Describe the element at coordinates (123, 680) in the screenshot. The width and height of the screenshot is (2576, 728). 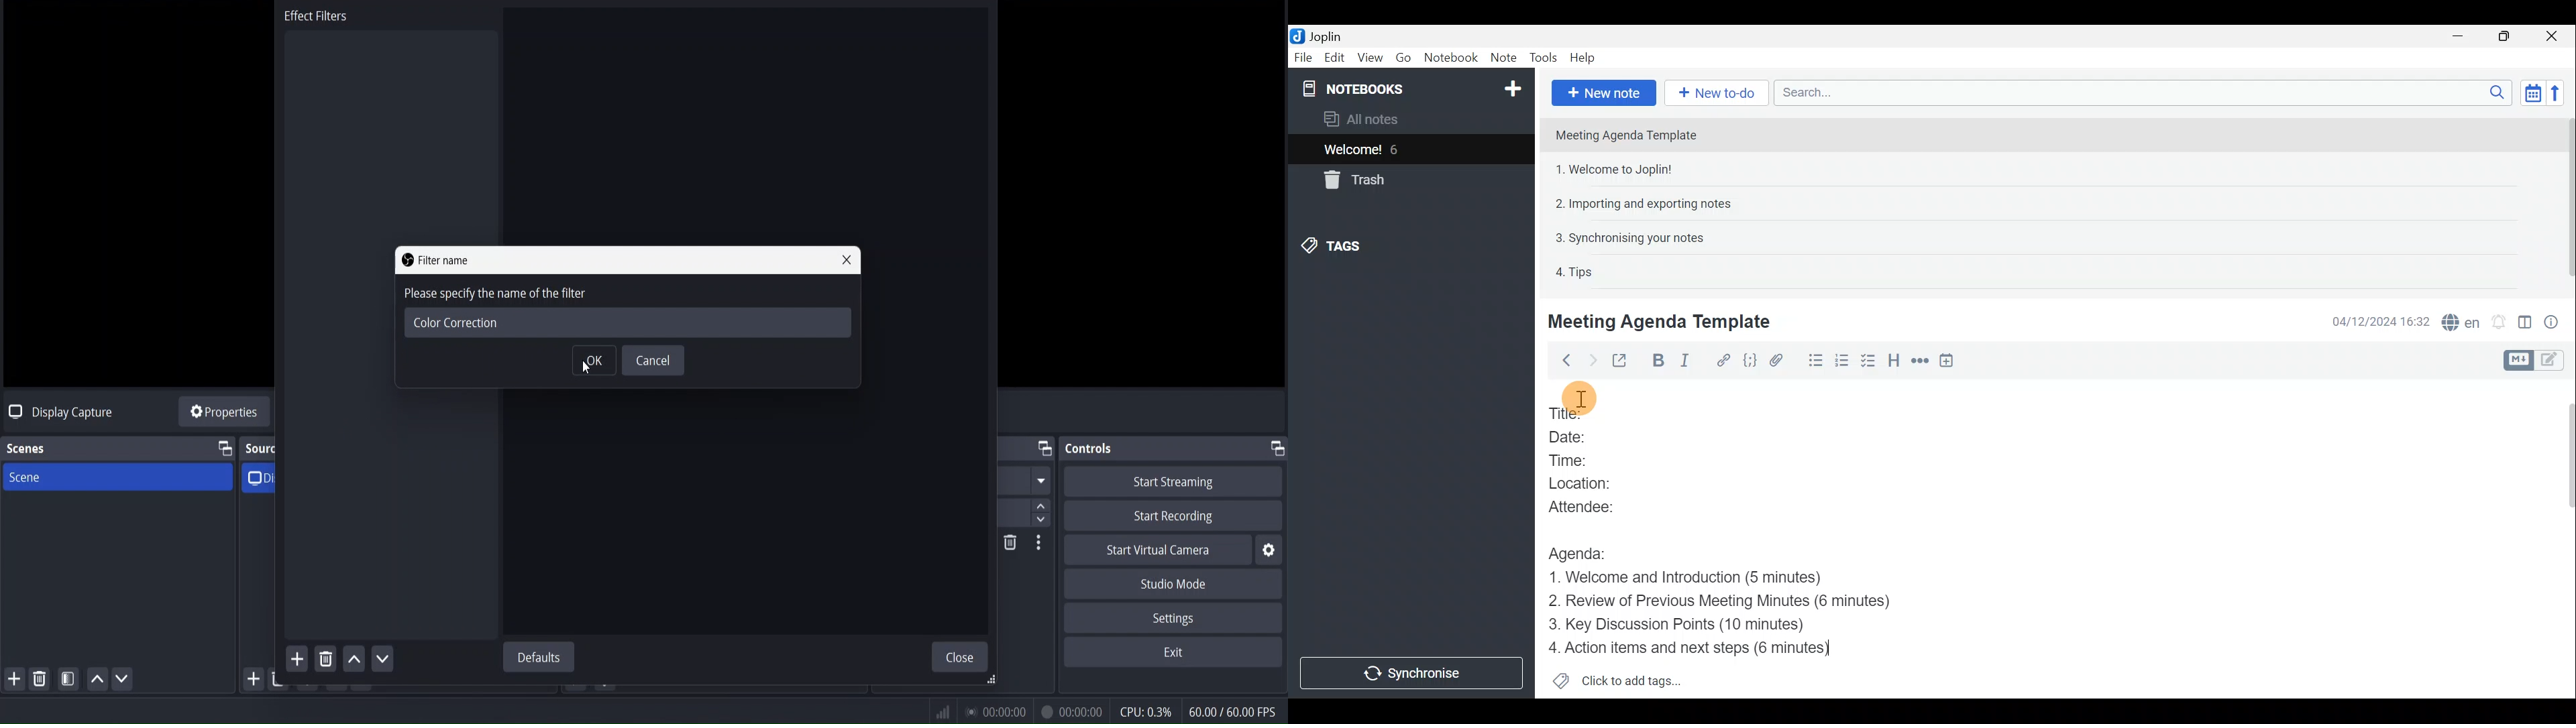
I see `move scene down` at that location.